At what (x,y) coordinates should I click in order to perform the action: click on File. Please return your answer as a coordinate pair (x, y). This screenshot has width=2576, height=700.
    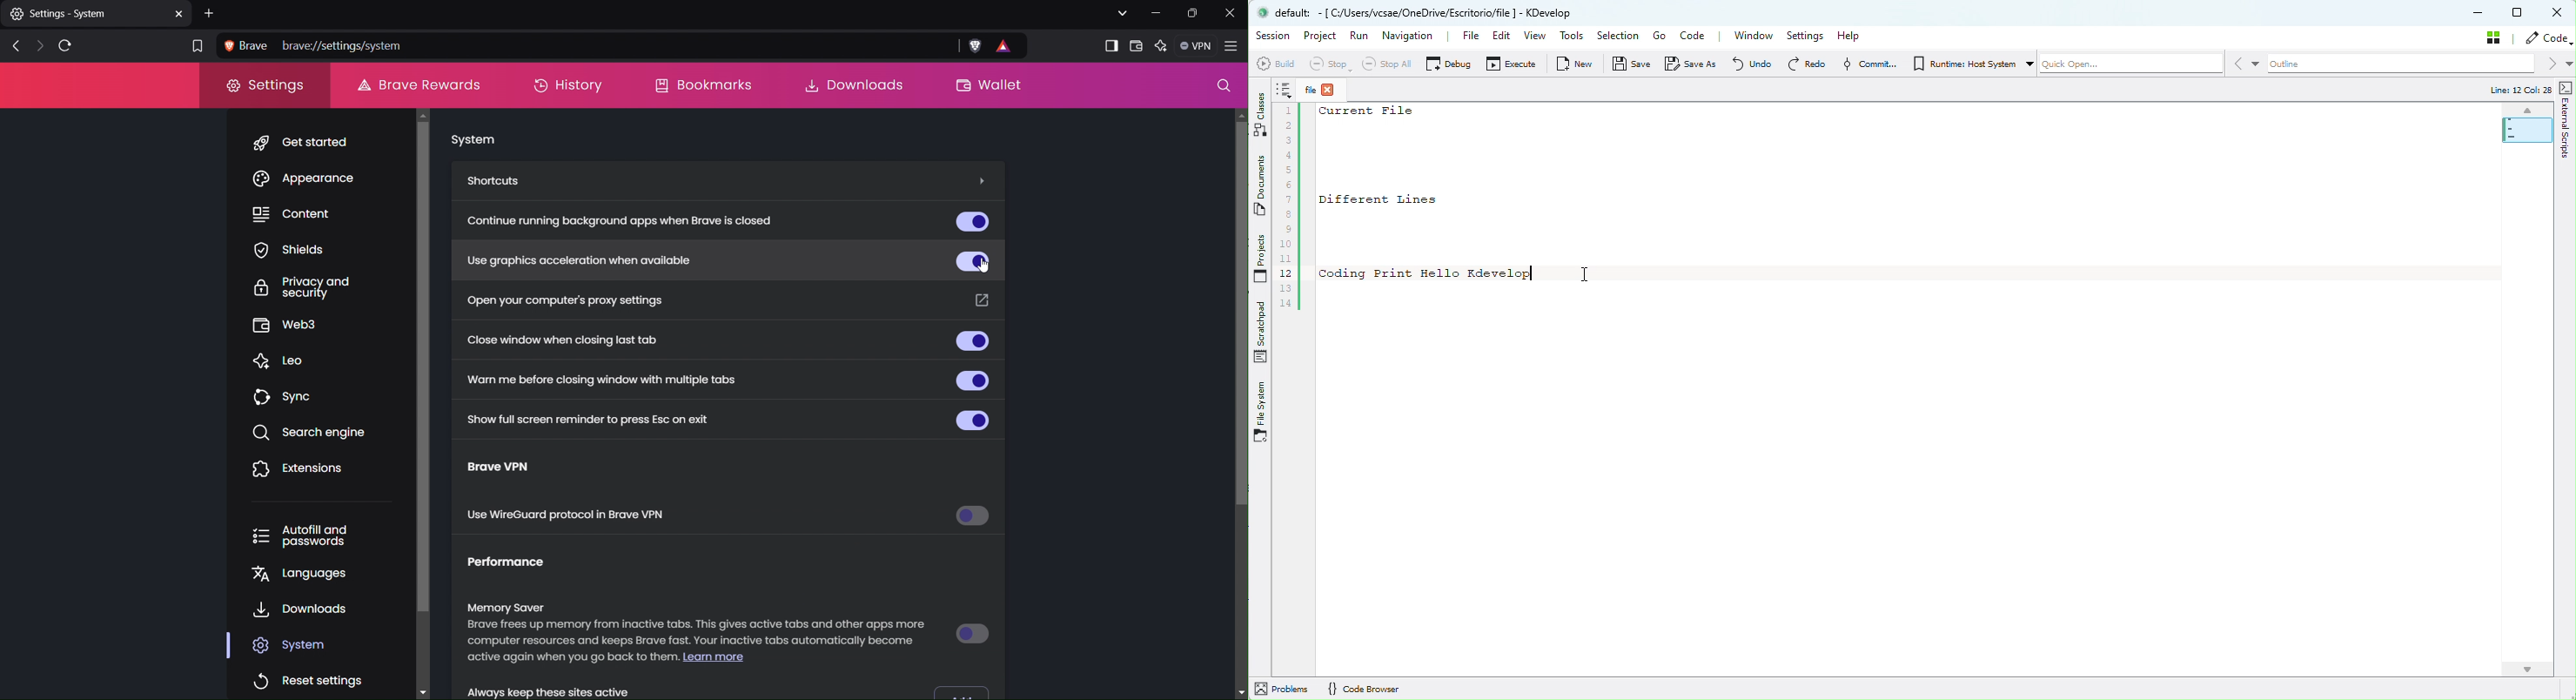
    Looking at the image, I should click on (1323, 90).